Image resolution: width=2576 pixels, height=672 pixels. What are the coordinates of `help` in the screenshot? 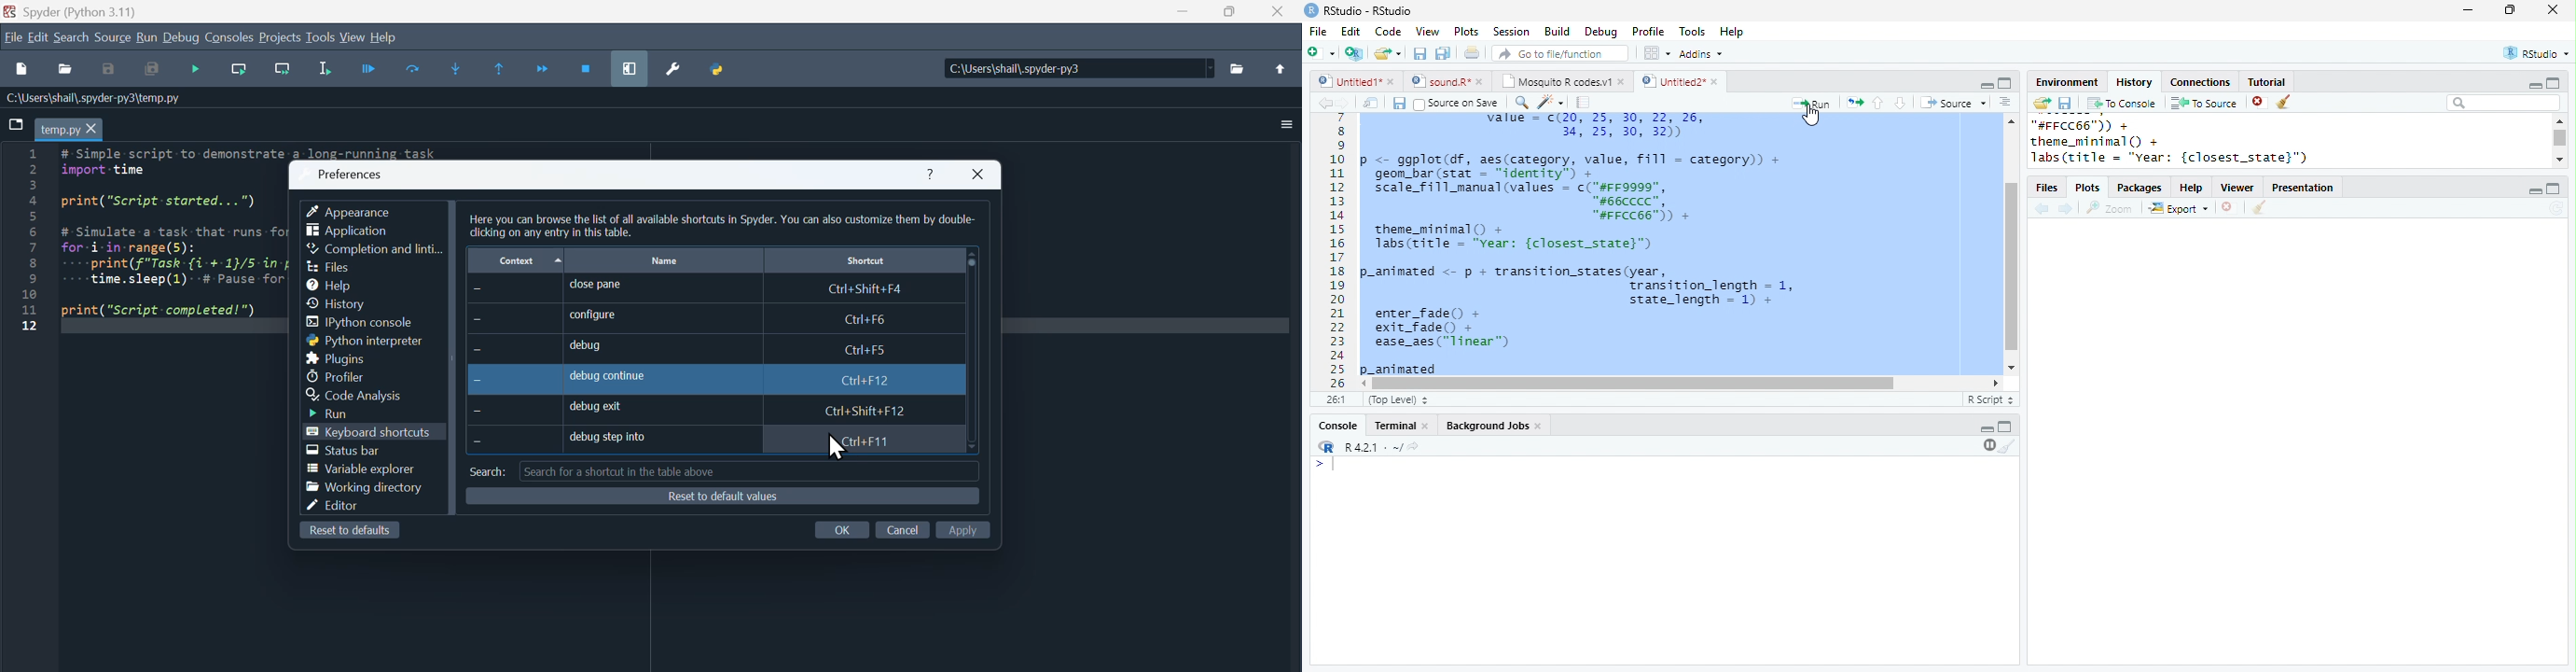 It's located at (931, 175).